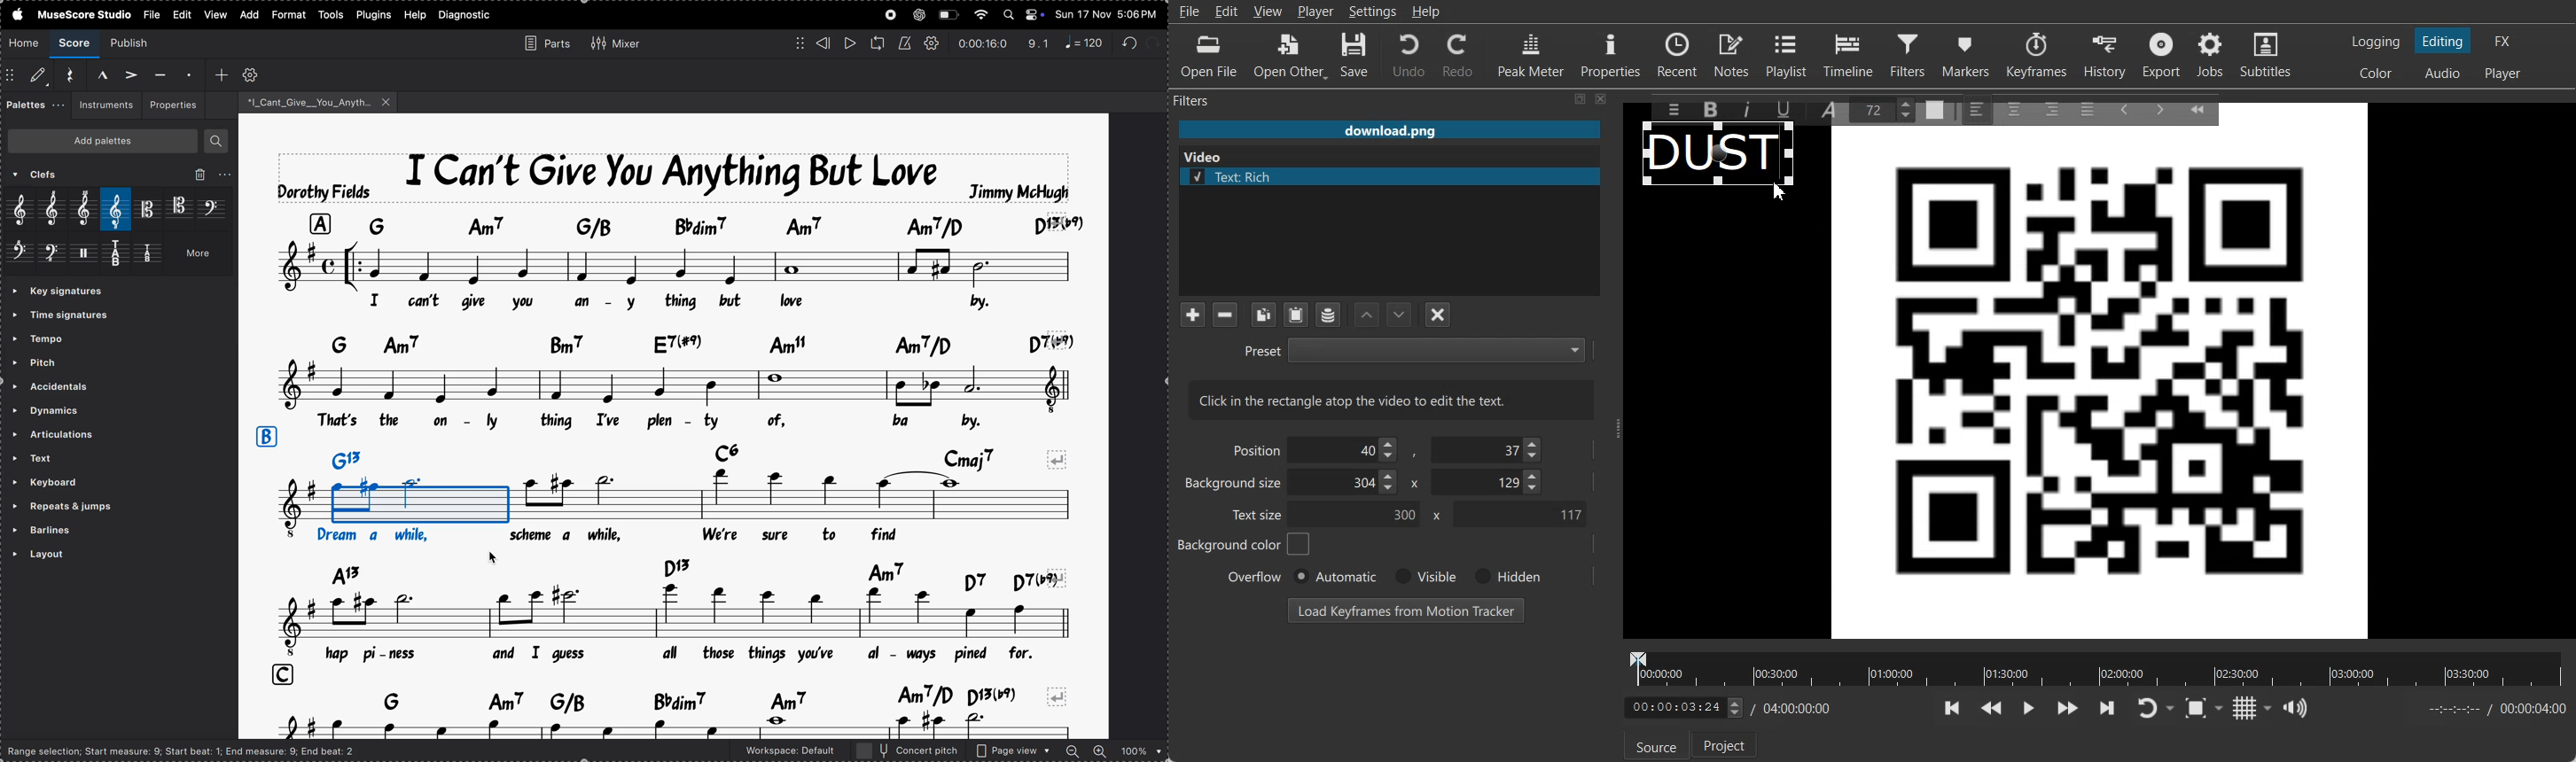 The width and height of the screenshot is (2576, 784). Describe the element at coordinates (73, 385) in the screenshot. I see `accidents` at that location.